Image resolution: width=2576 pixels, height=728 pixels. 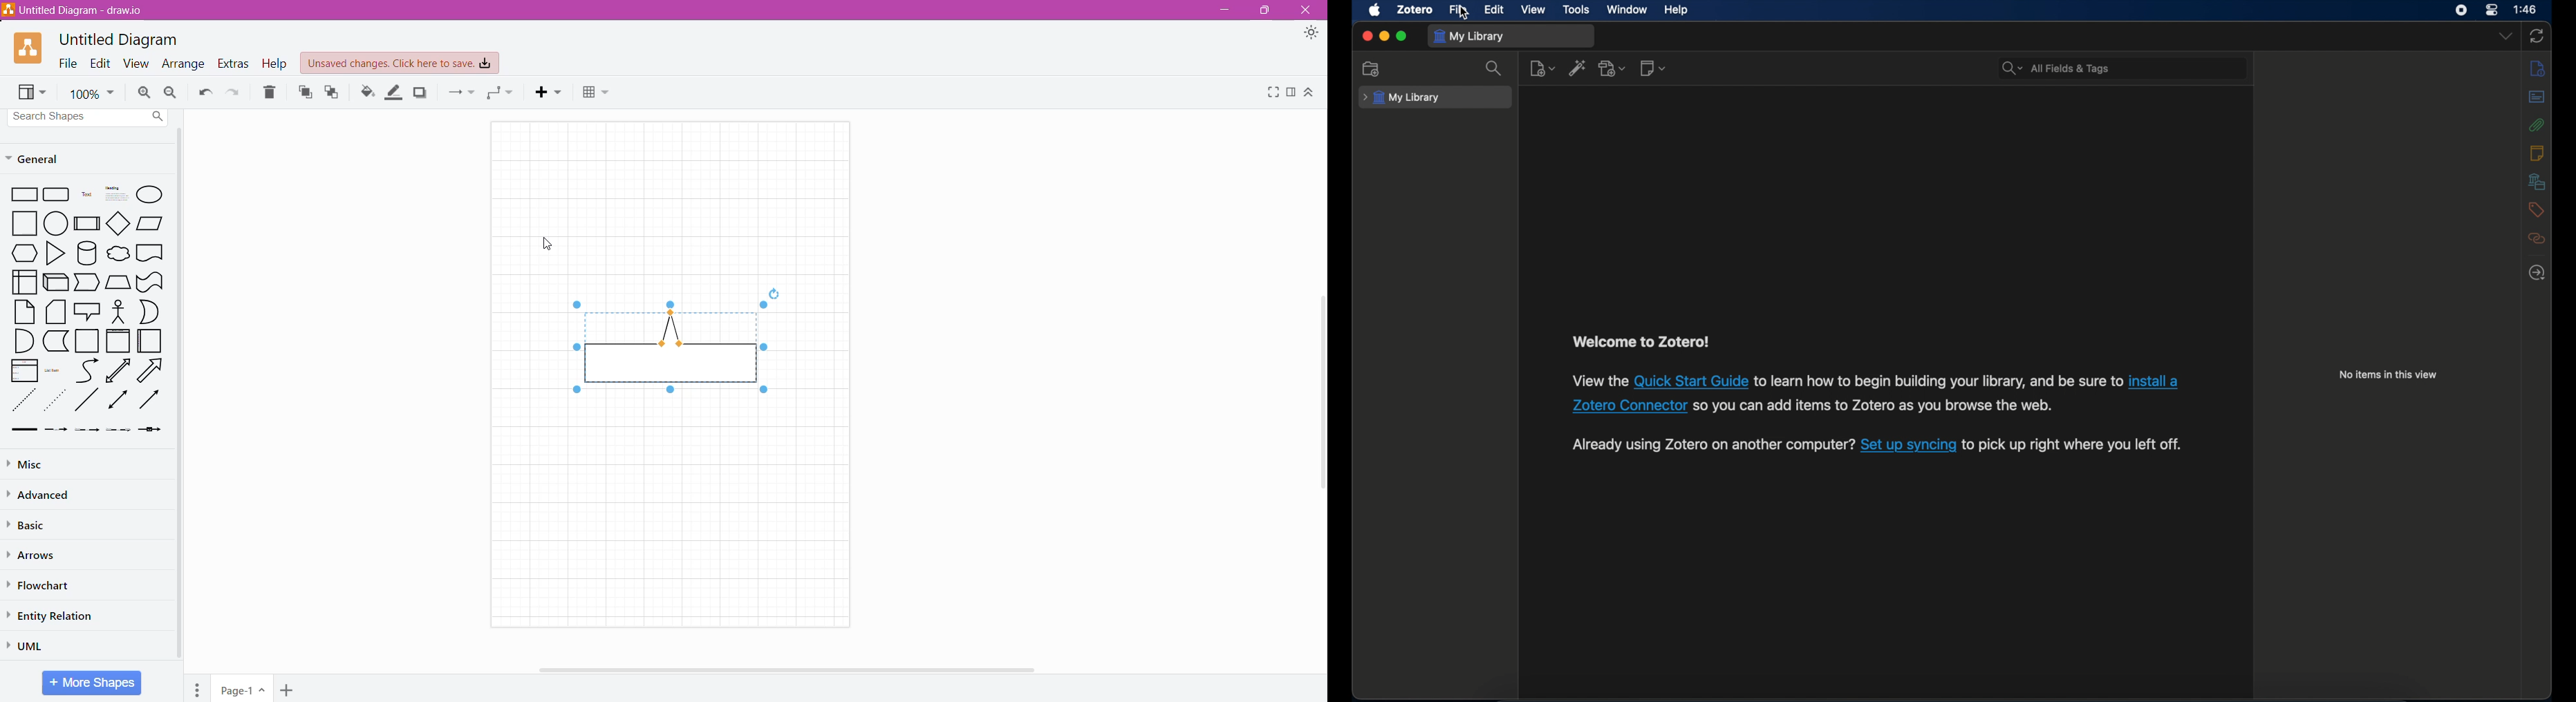 I want to click on Dotted Arrow , so click(x=119, y=432).